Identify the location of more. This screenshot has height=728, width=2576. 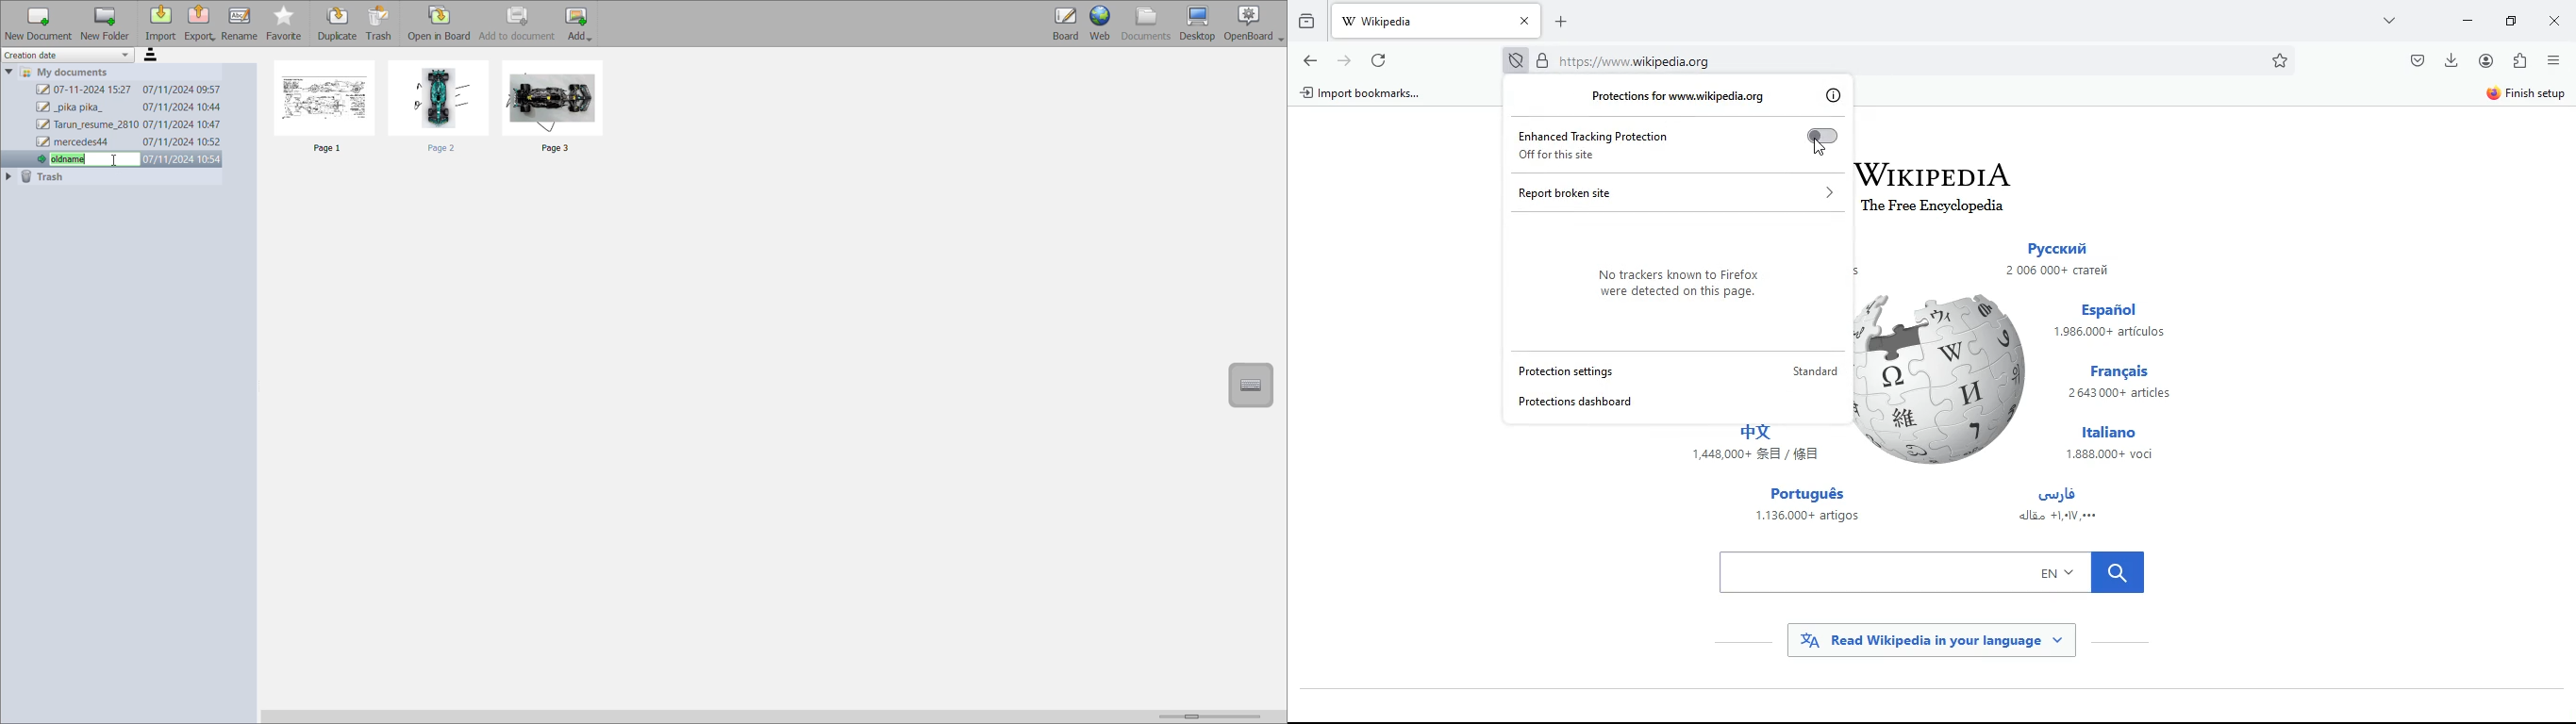
(2387, 21).